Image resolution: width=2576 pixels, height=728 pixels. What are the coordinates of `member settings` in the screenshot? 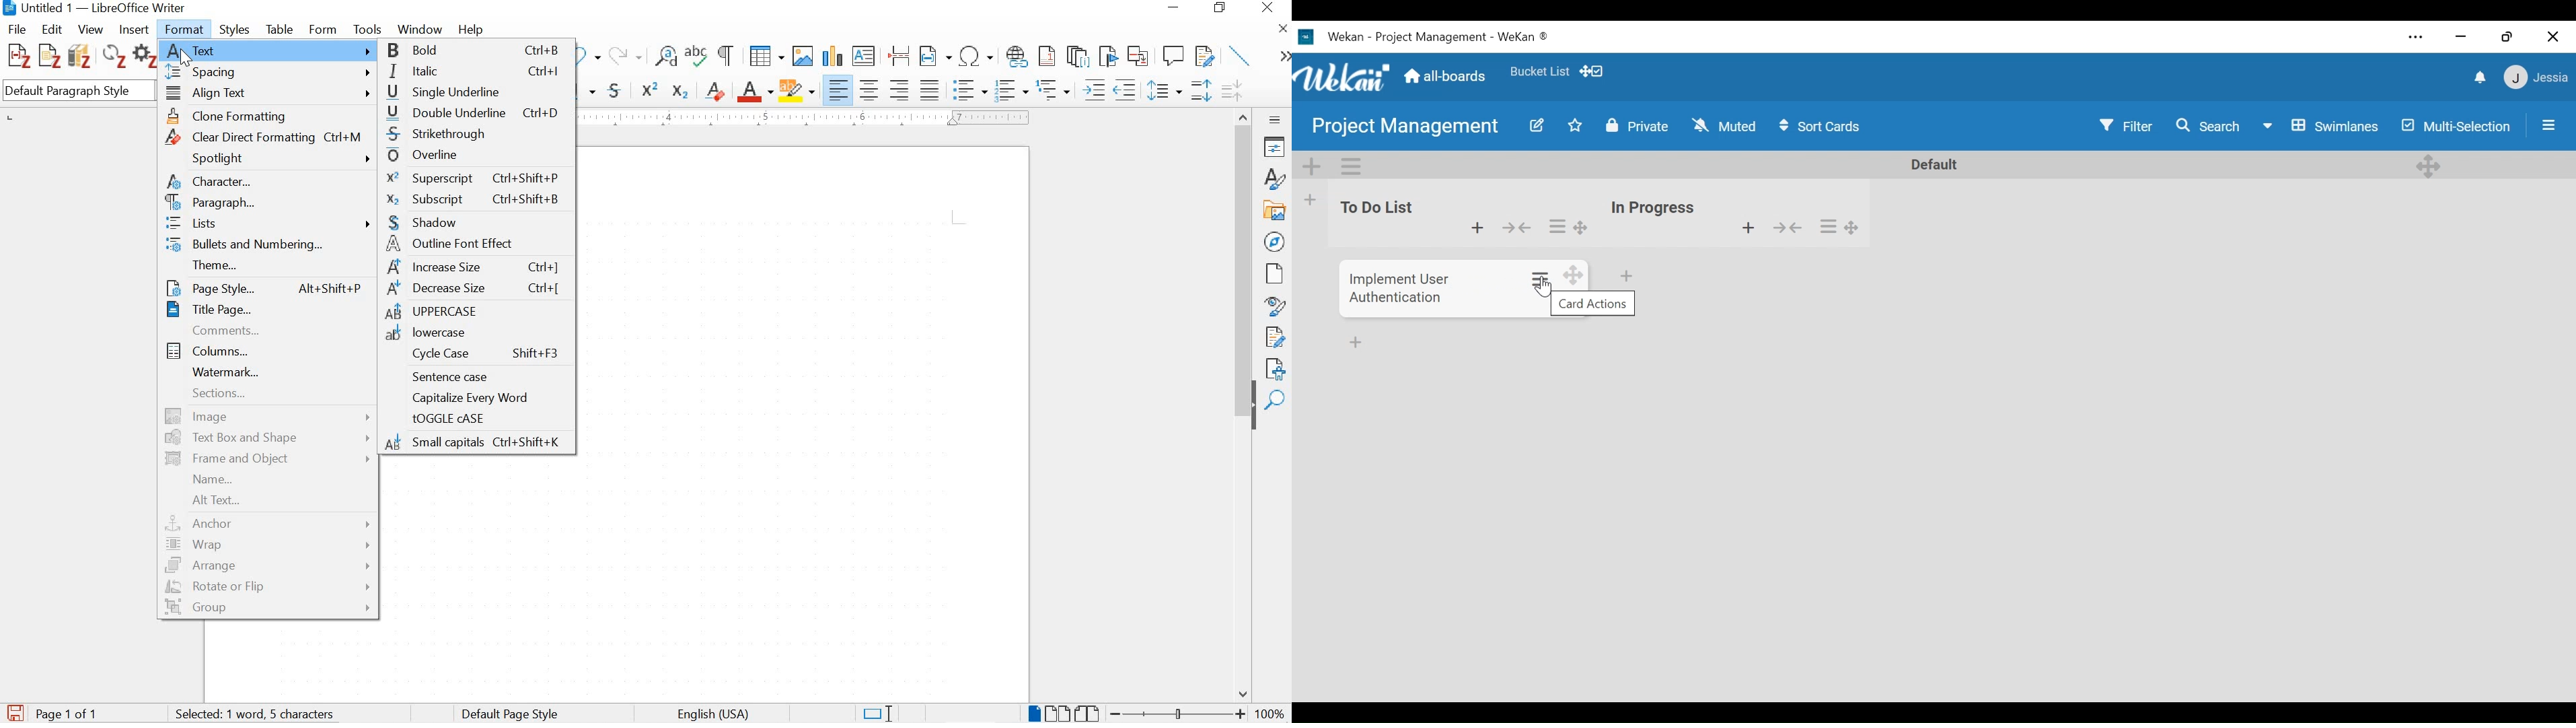 It's located at (2535, 79).